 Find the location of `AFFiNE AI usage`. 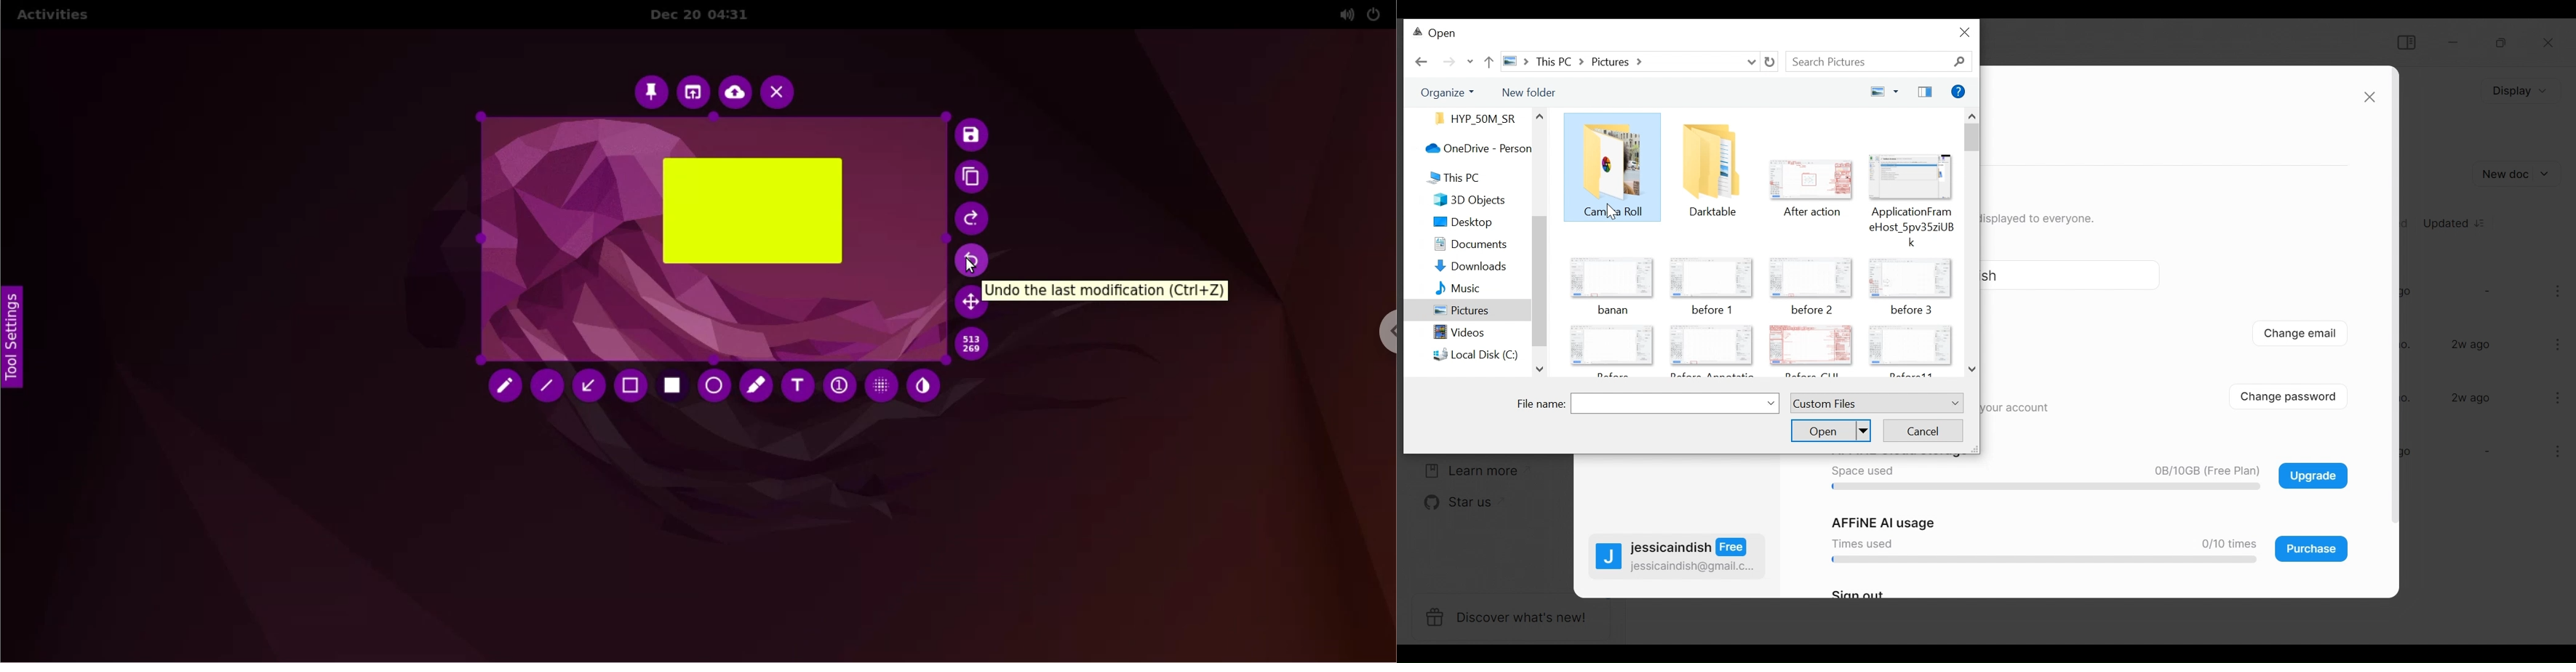

AFFiNE AI usage is located at coordinates (1885, 523).